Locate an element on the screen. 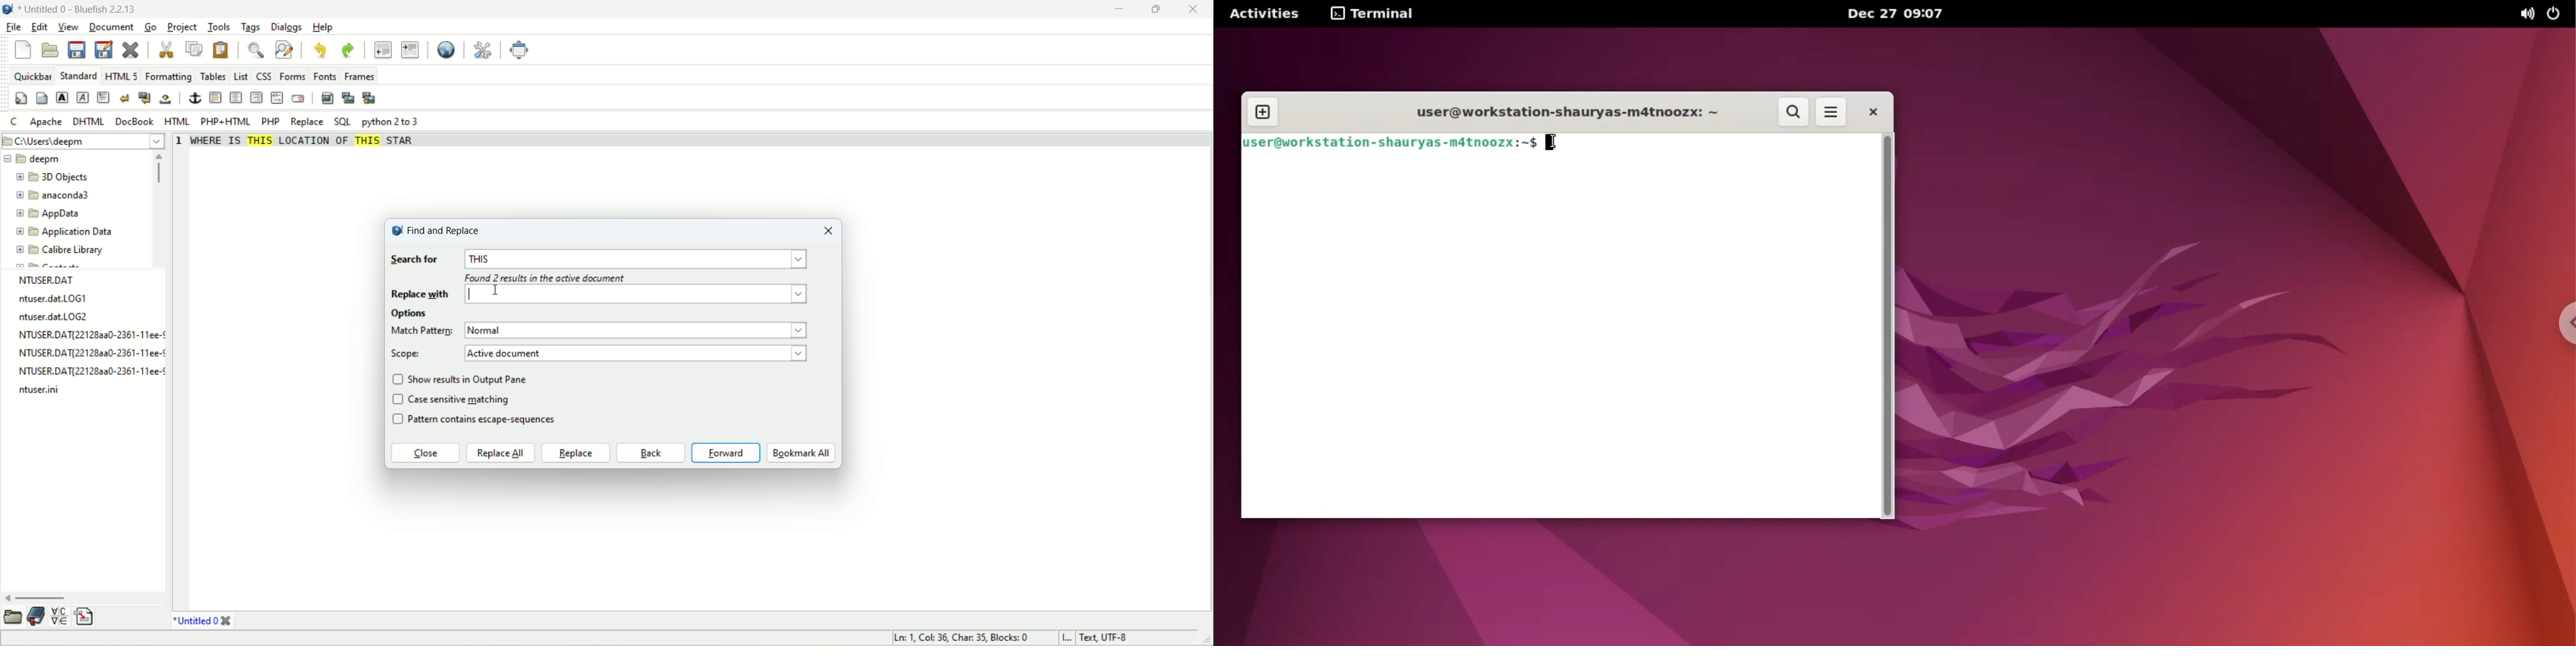 The width and height of the screenshot is (2576, 672). PHP+HTML is located at coordinates (226, 122).